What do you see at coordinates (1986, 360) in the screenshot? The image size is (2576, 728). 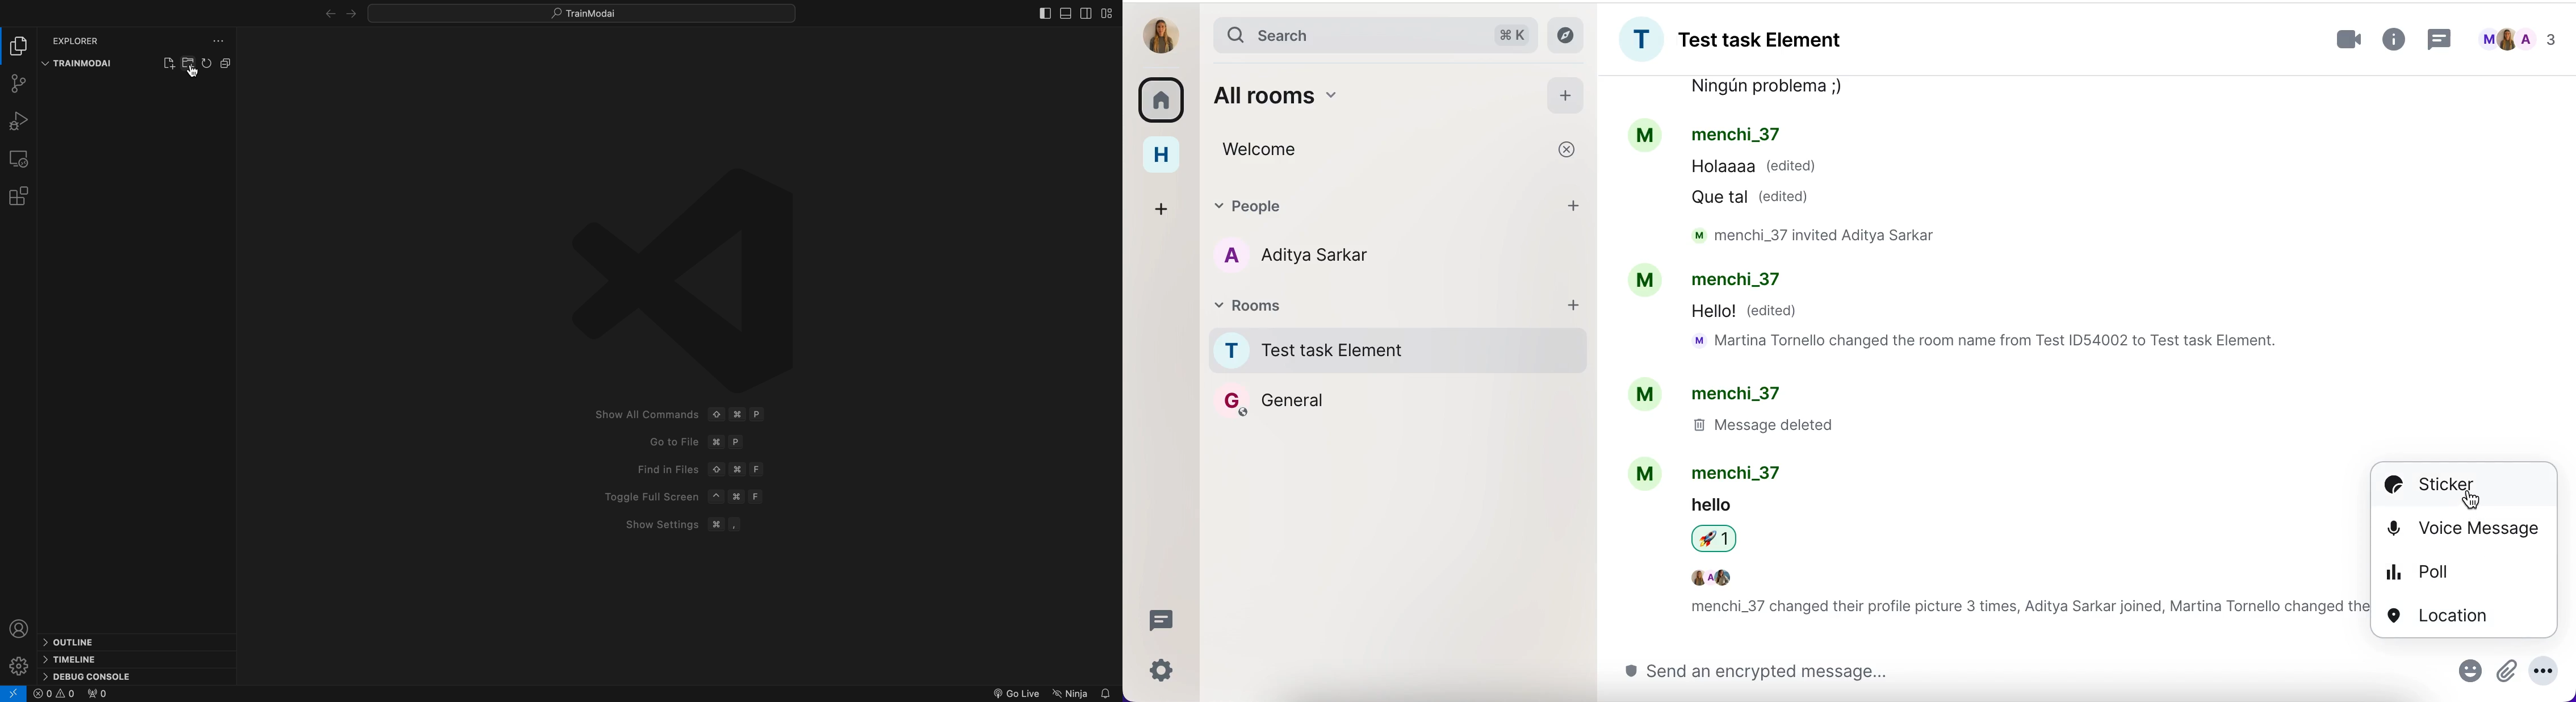 I see `chat` at bounding box center [1986, 360].